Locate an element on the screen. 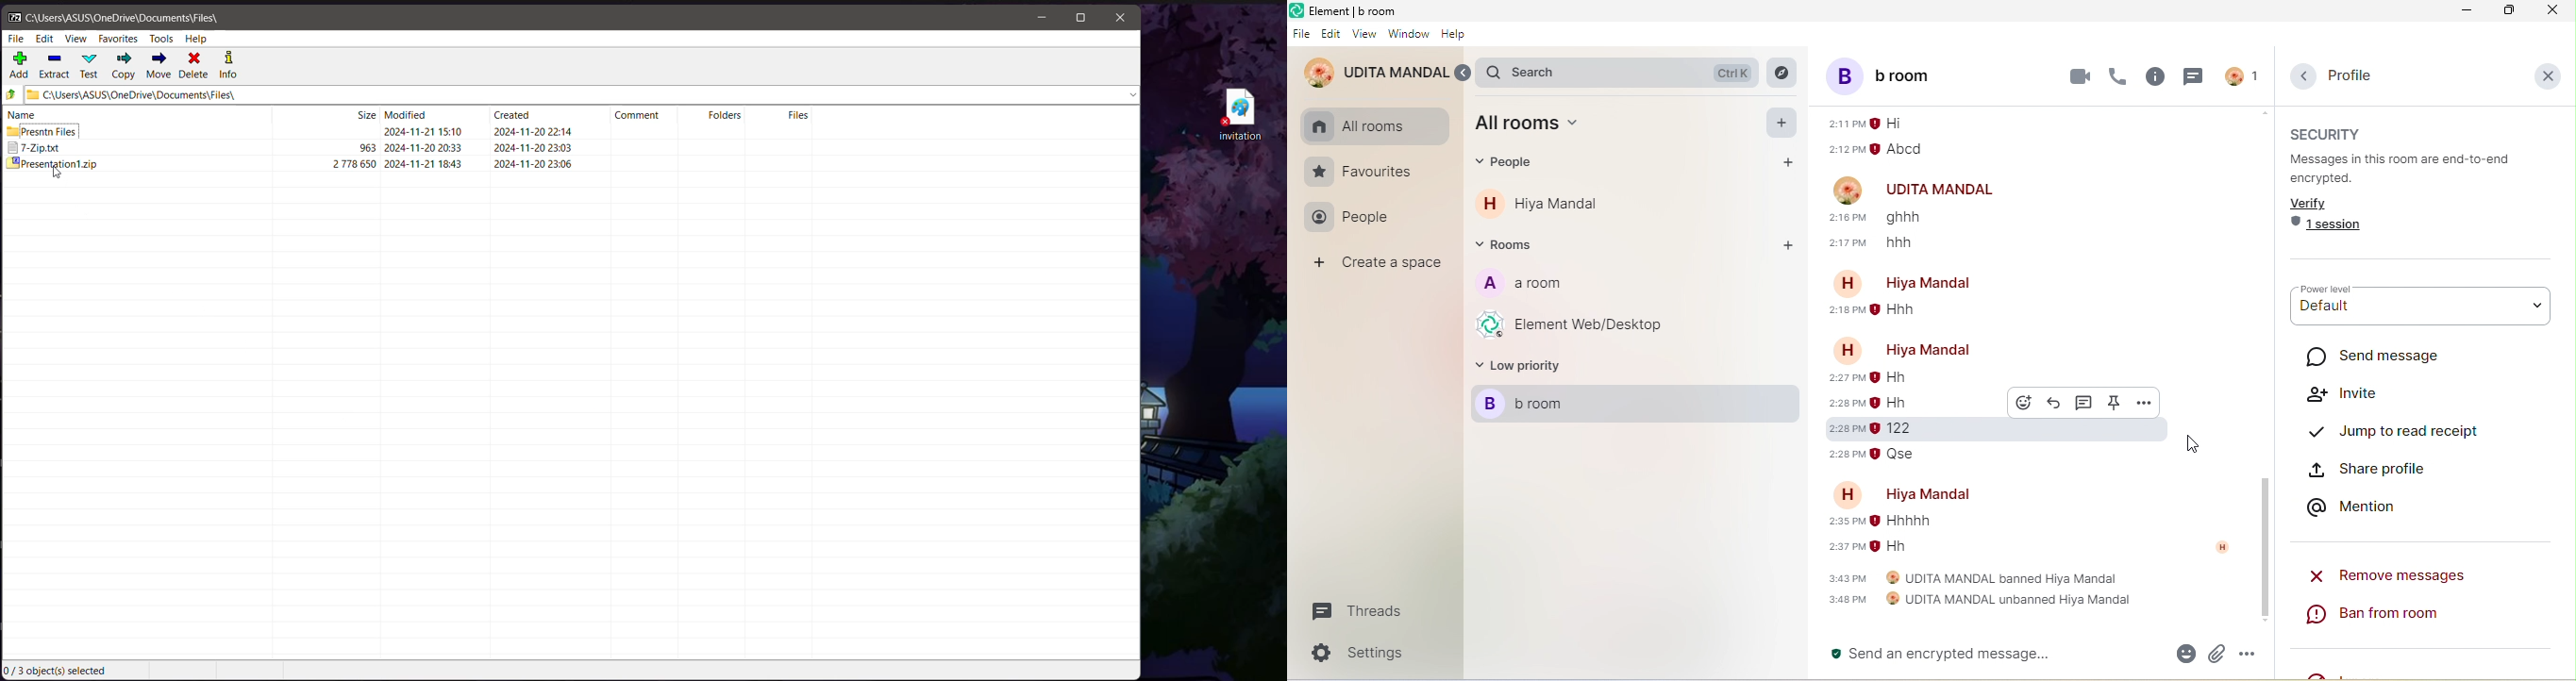 The height and width of the screenshot is (700, 2576). Help is located at coordinates (197, 39).